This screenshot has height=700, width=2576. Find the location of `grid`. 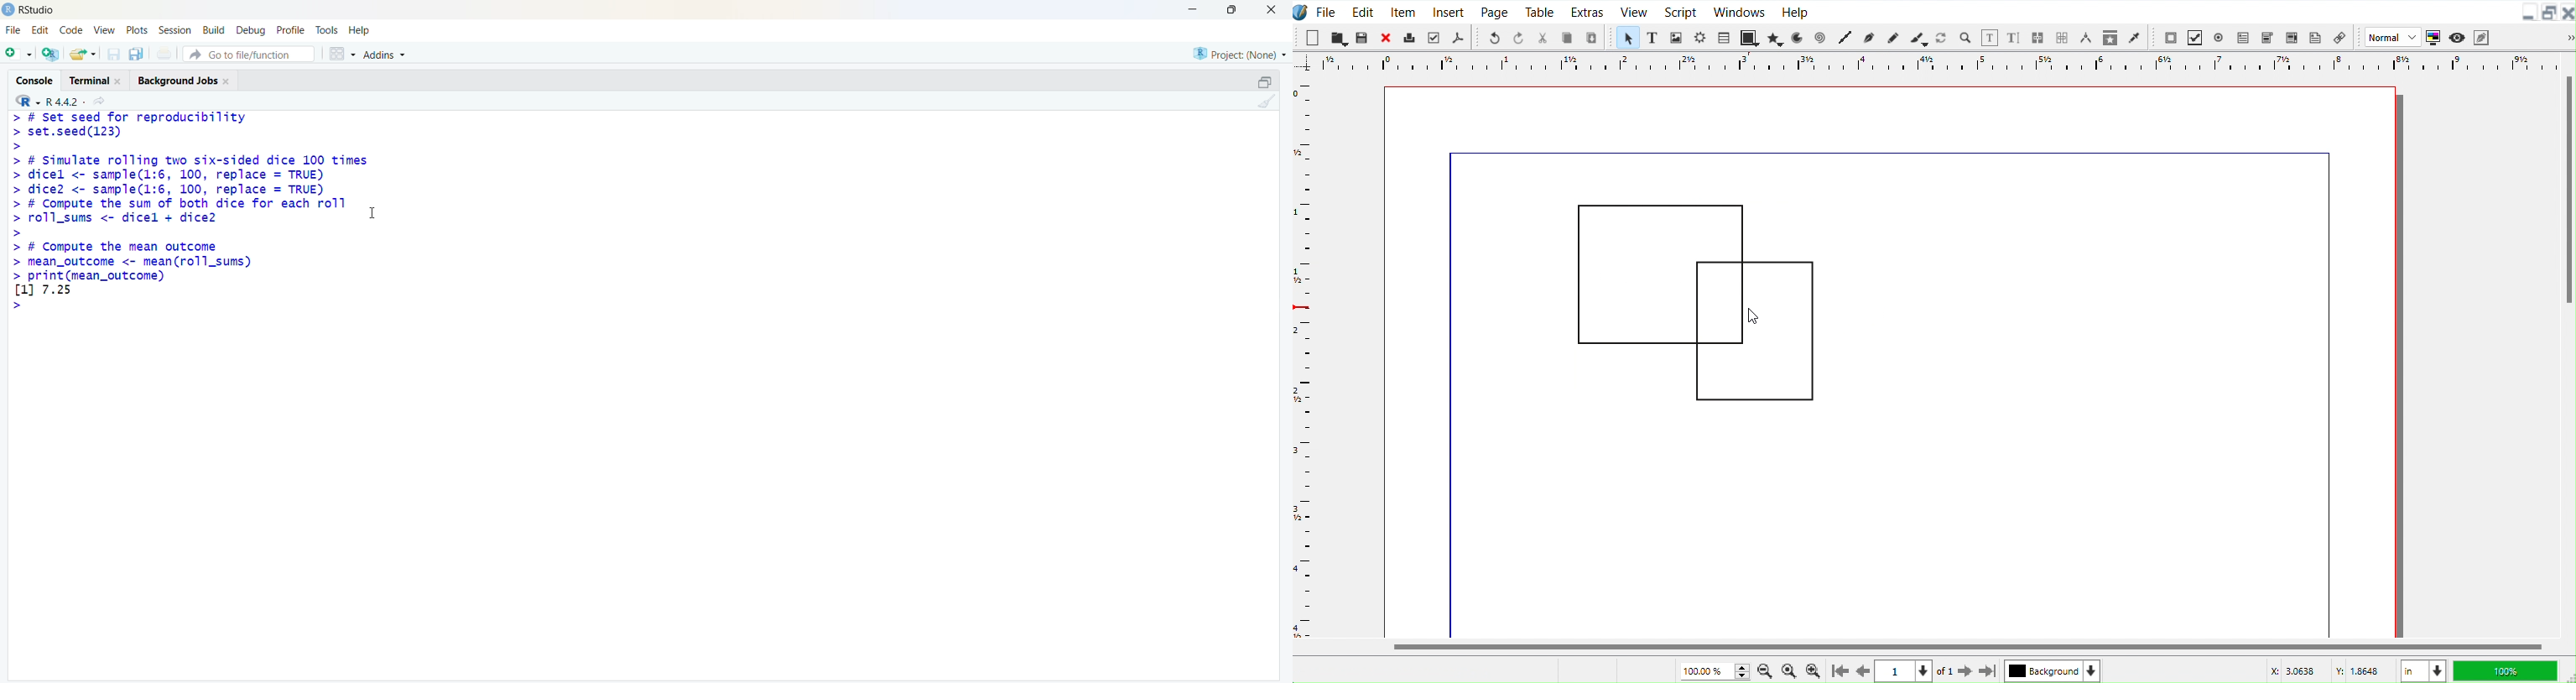

grid is located at coordinates (343, 54).